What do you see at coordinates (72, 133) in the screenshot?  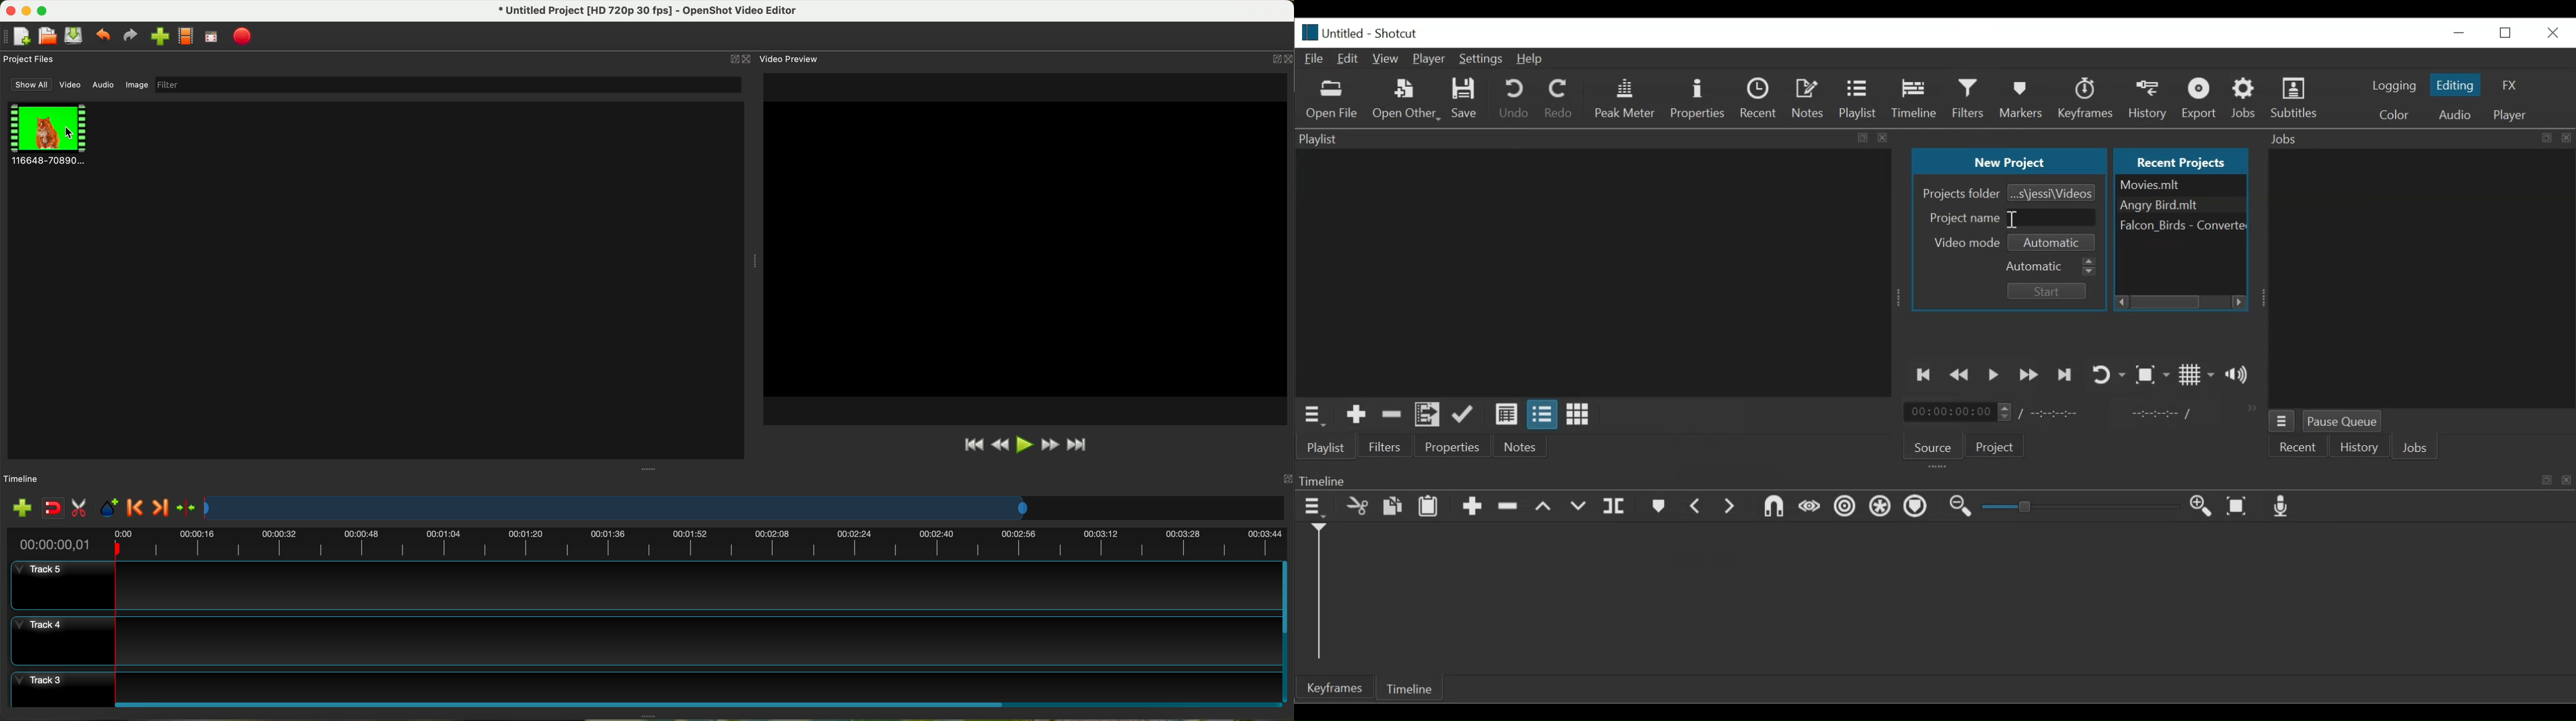 I see `click` at bounding box center [72, 133].